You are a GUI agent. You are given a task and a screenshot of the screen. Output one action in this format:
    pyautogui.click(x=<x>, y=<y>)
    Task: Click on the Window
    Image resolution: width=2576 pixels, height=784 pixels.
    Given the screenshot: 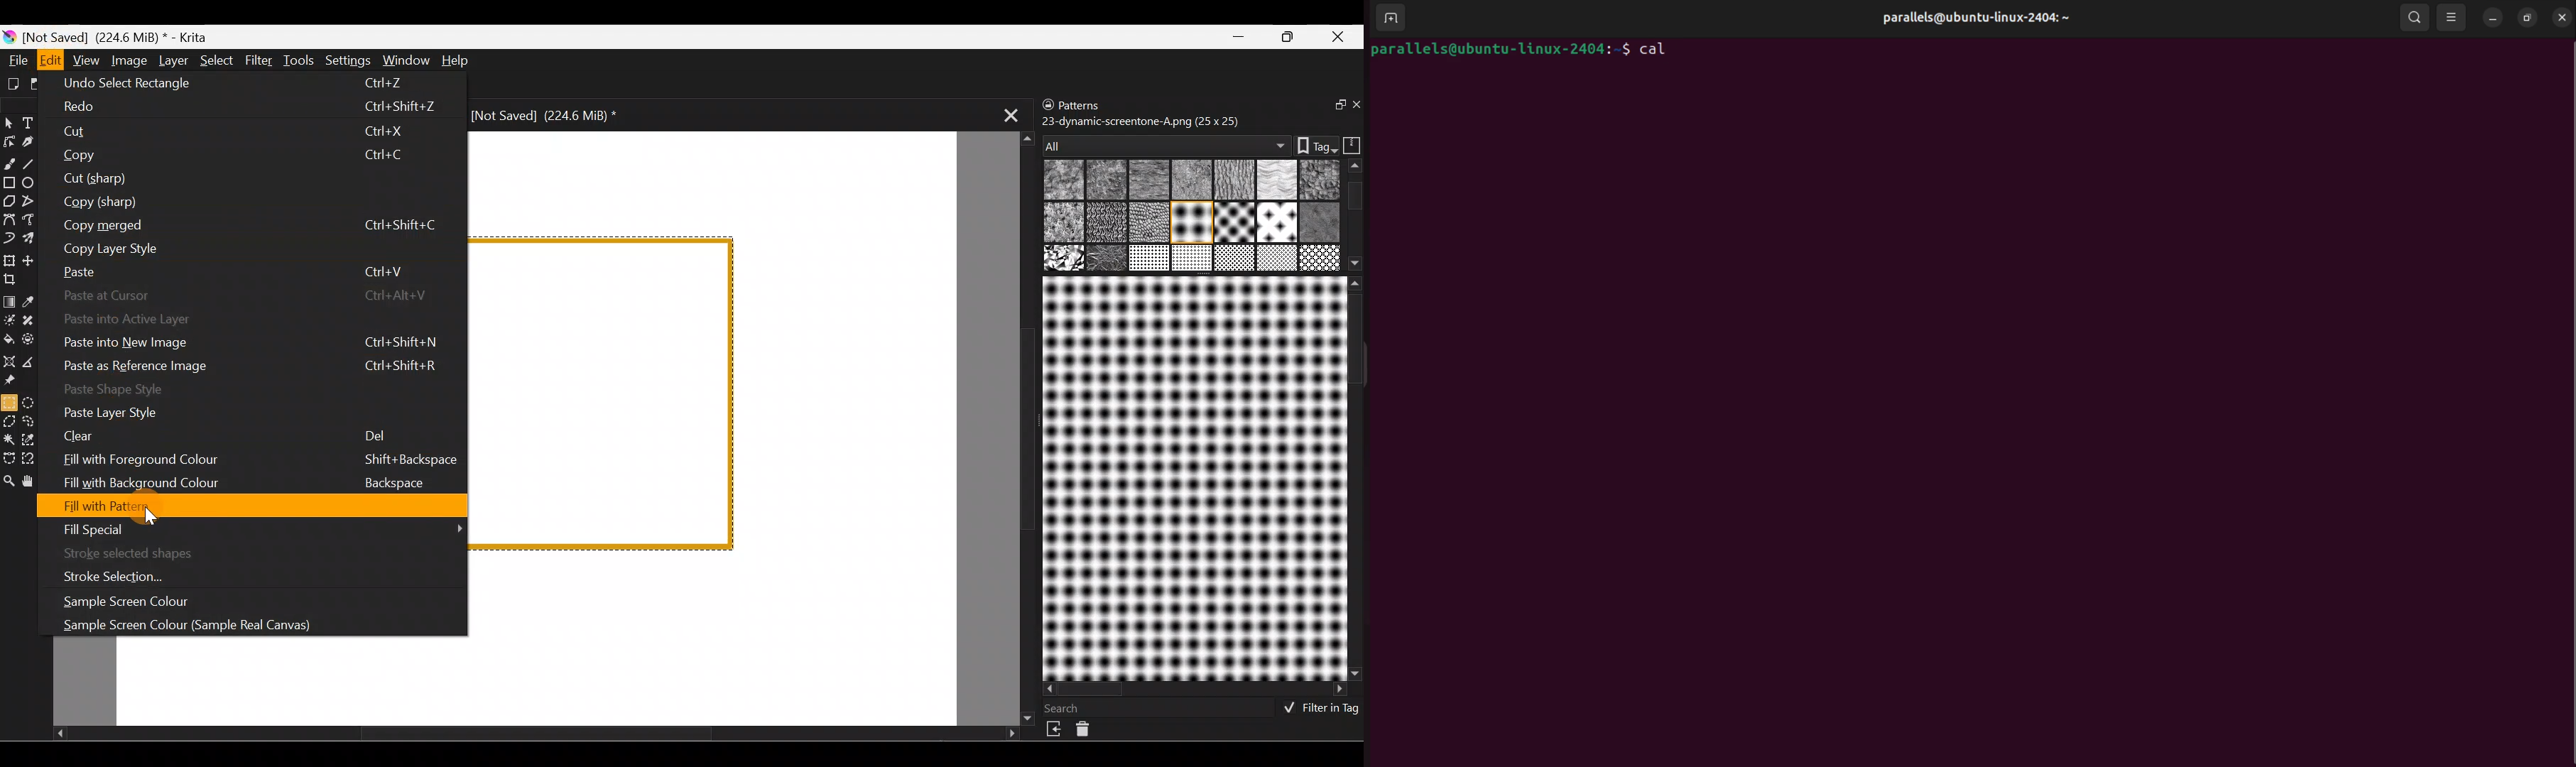 What is the action you would take?
    pyautogui.click(x=404, y=60)
    